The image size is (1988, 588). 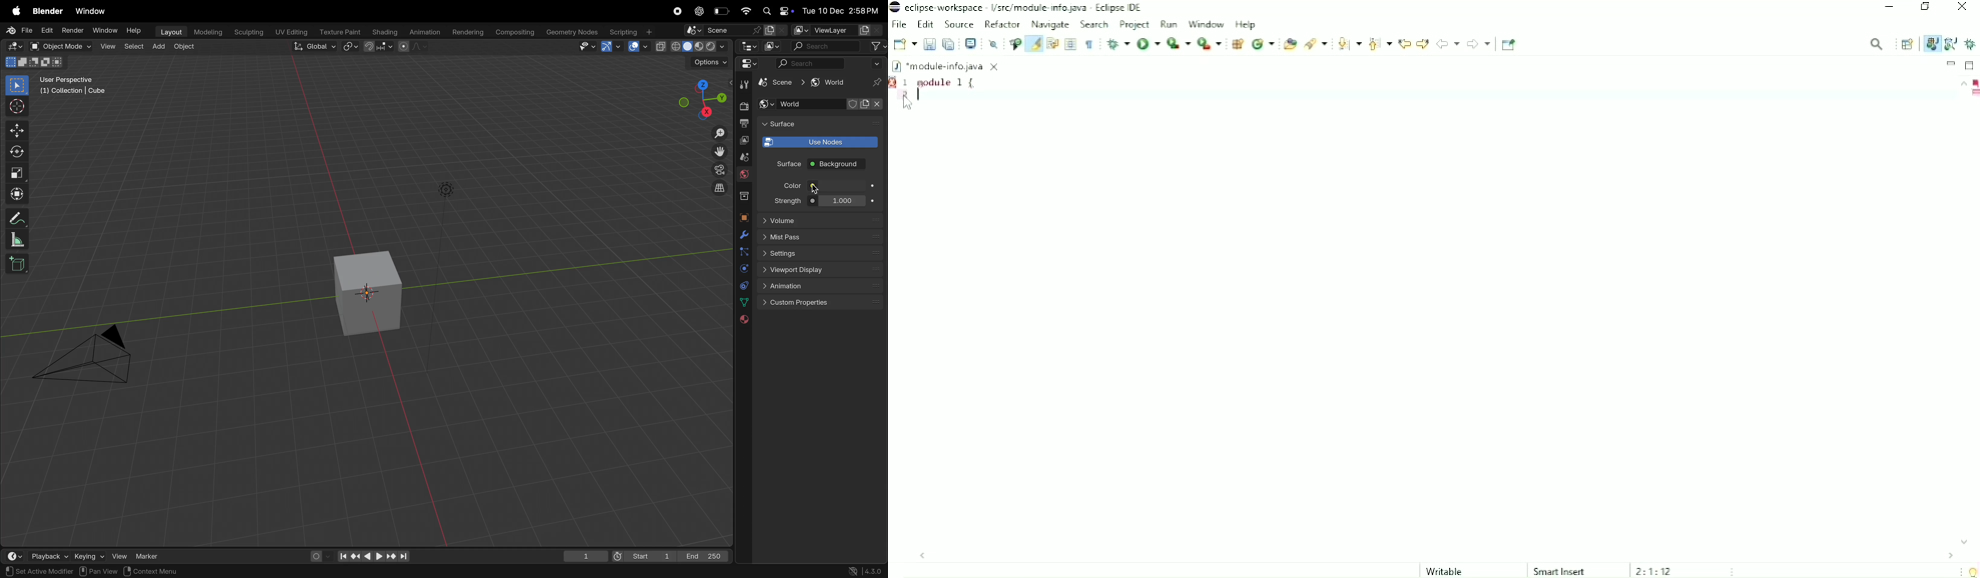 What do you see at coordinates (948, 82) in the screenshot?
I see `module 1` at bounding box center [948, 82].